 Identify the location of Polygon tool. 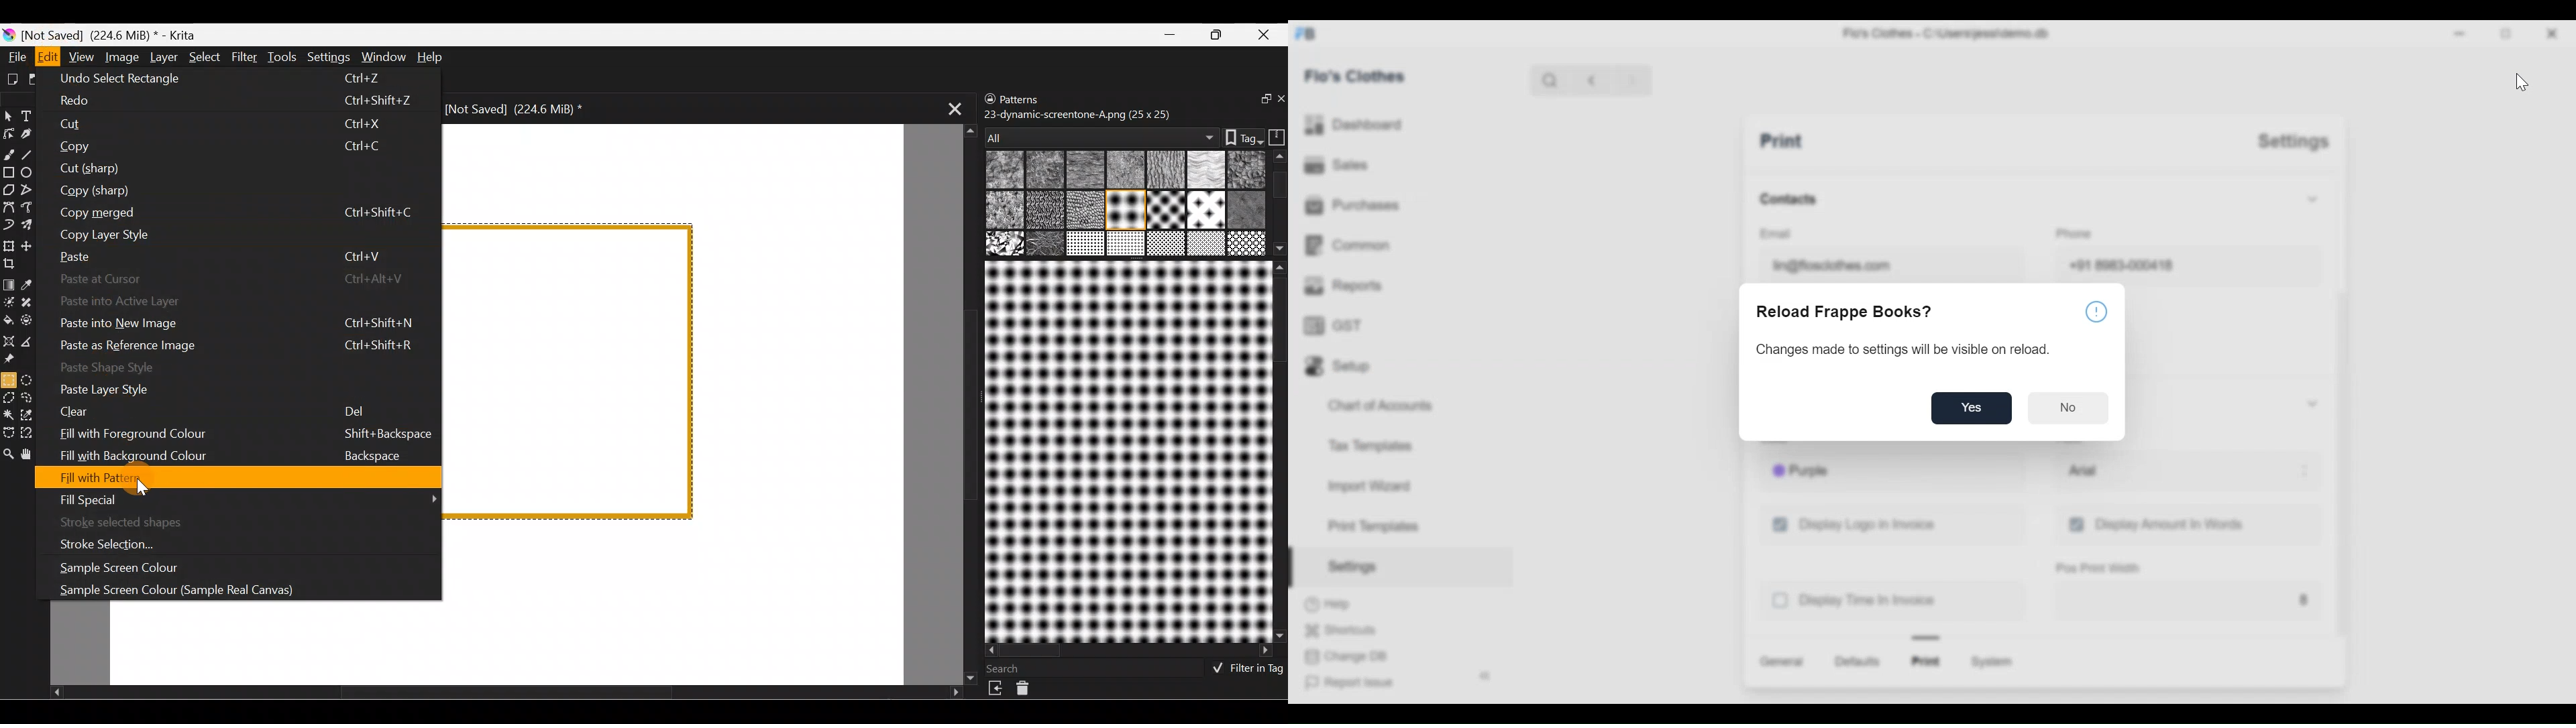
(8, 188).